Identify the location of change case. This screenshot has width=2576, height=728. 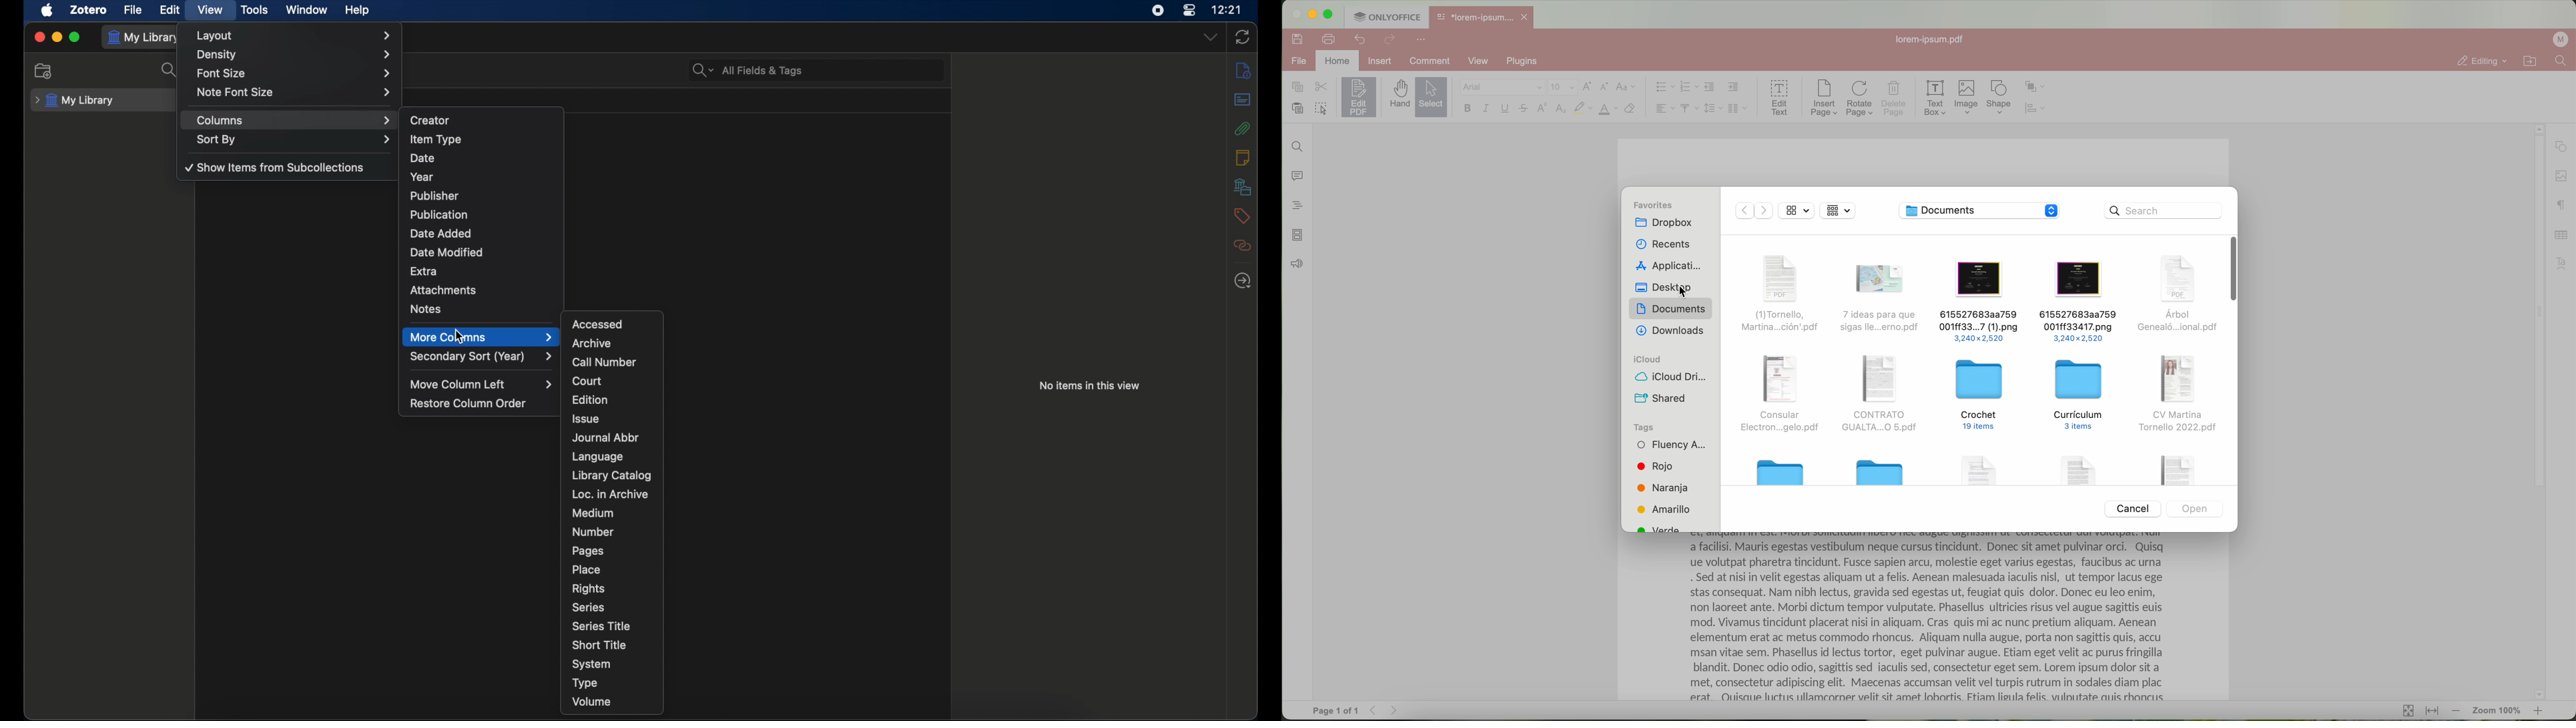
(1625, 87).